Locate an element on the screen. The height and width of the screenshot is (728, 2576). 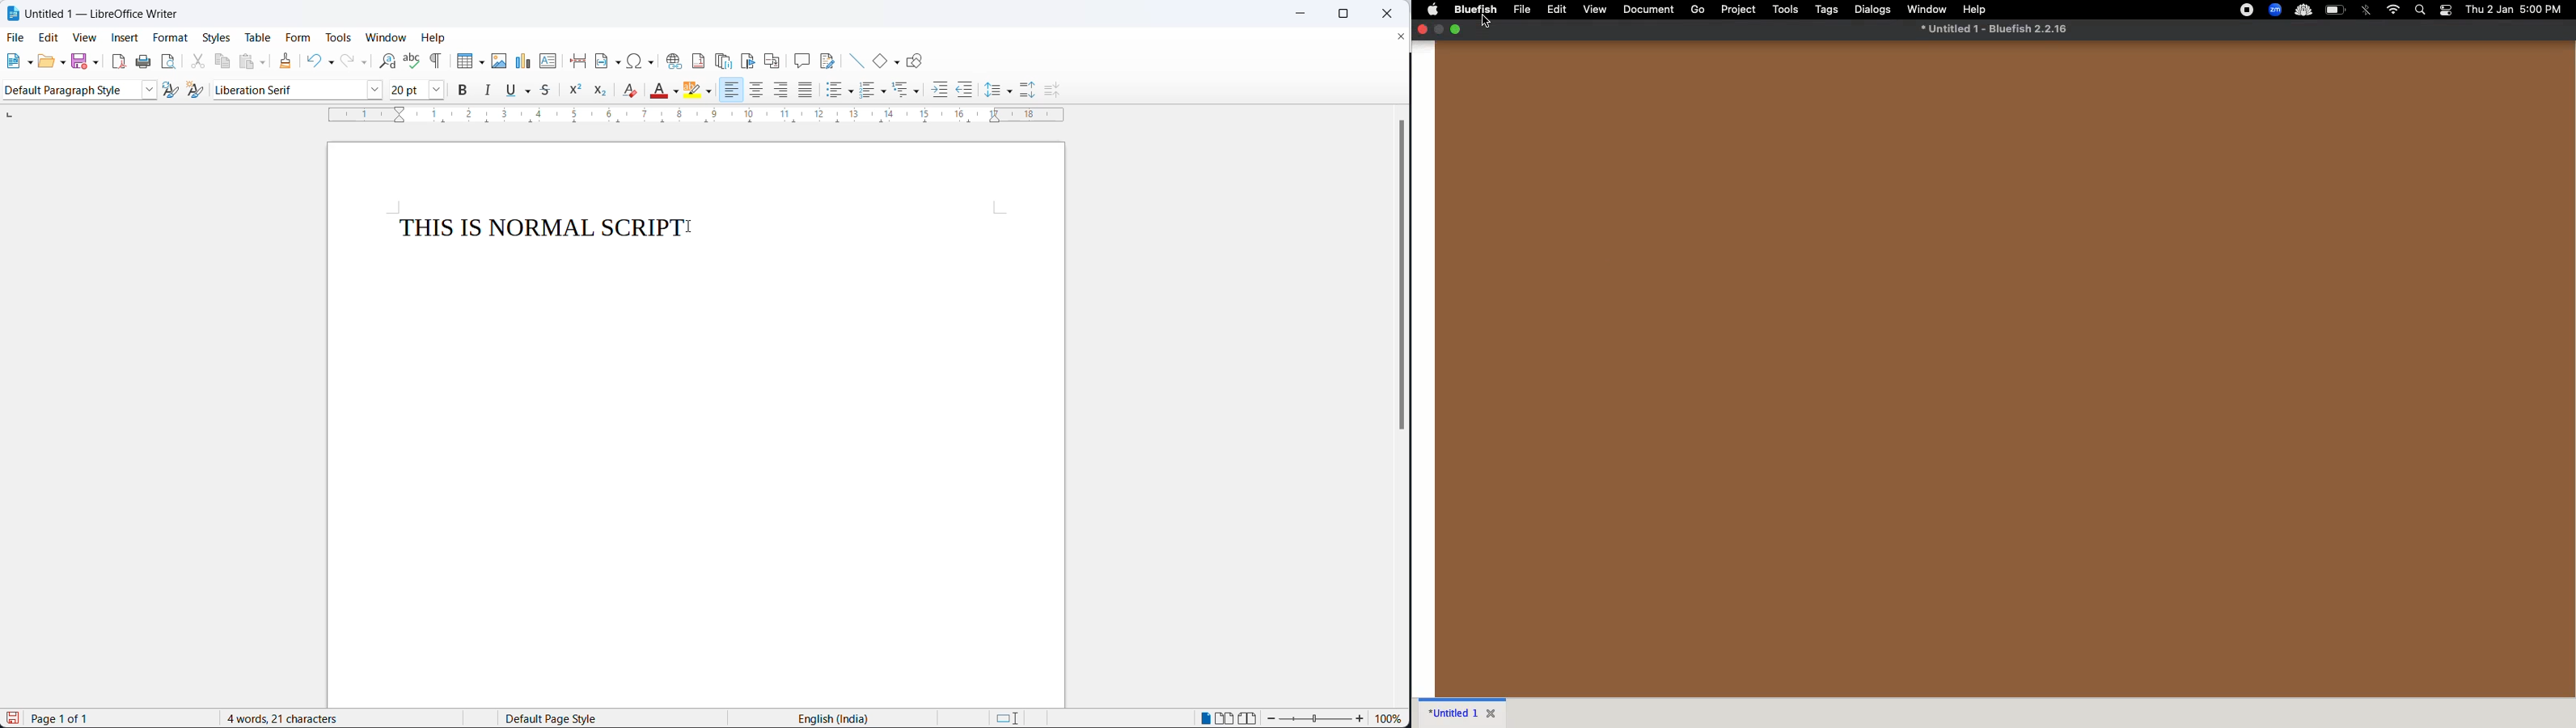
decrease indent is located at coordinates (966, 90).